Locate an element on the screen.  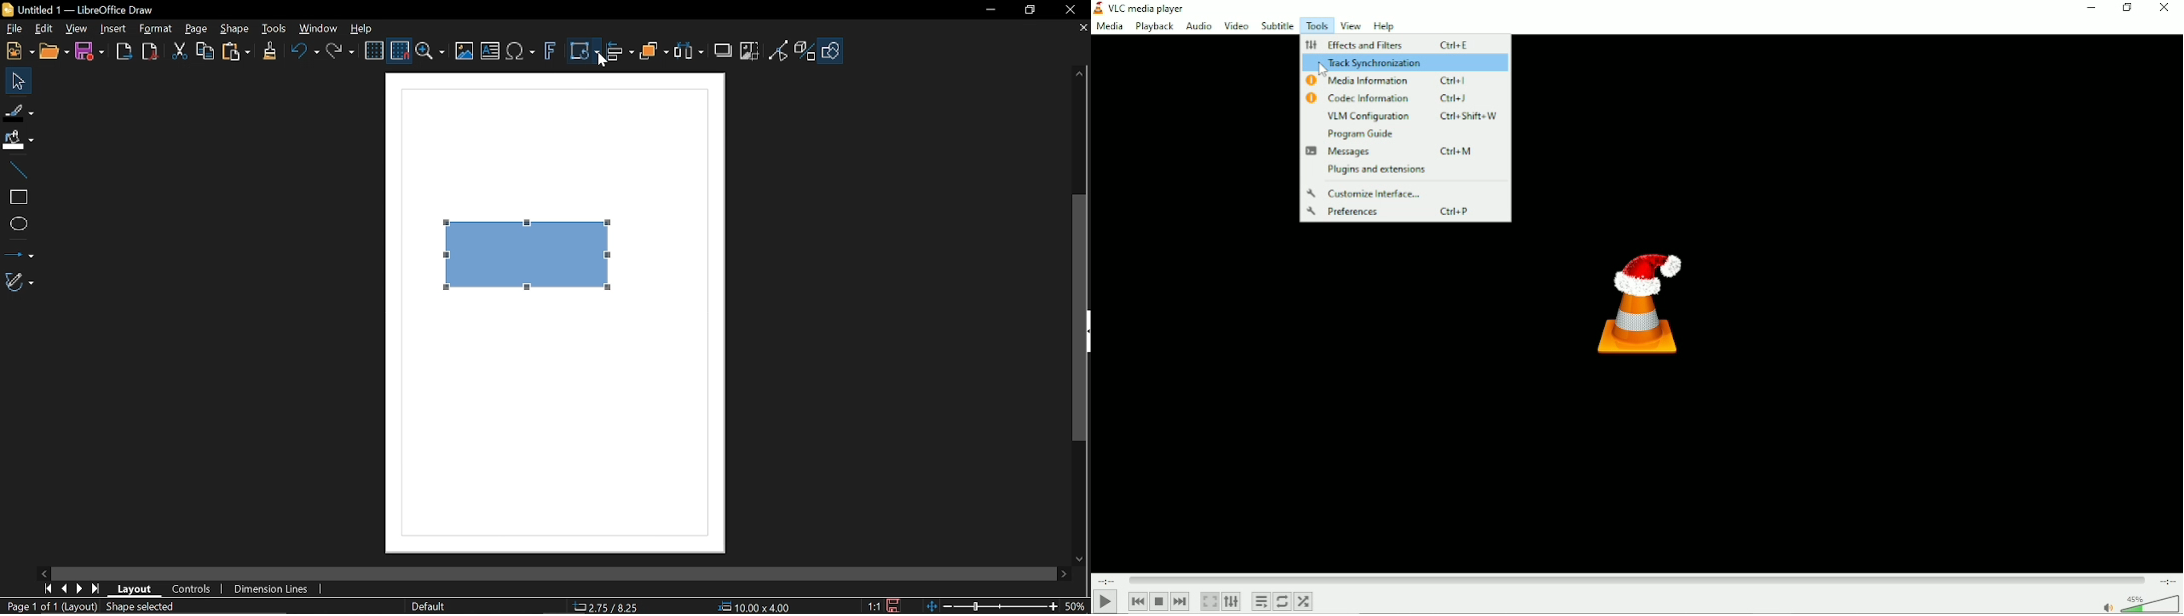
Program guide is located at coordinates (1360, 134).